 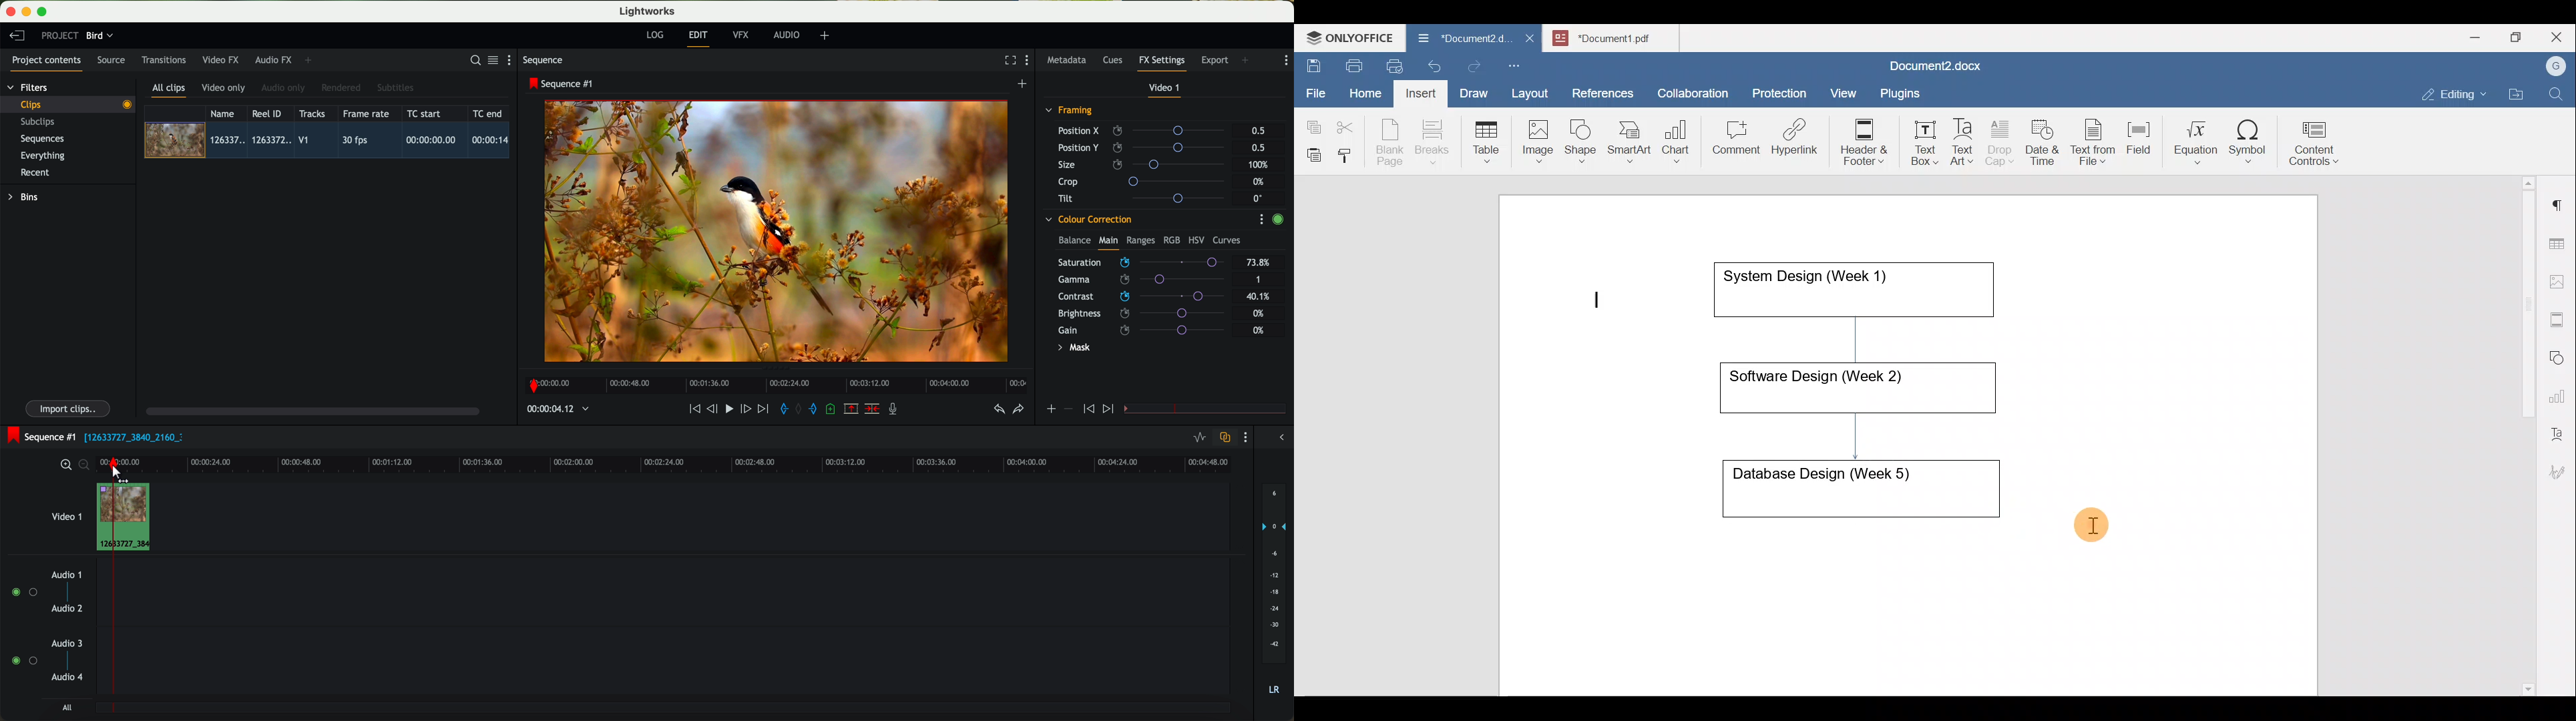 I want to click on import clips, so click(x=69, y=408).